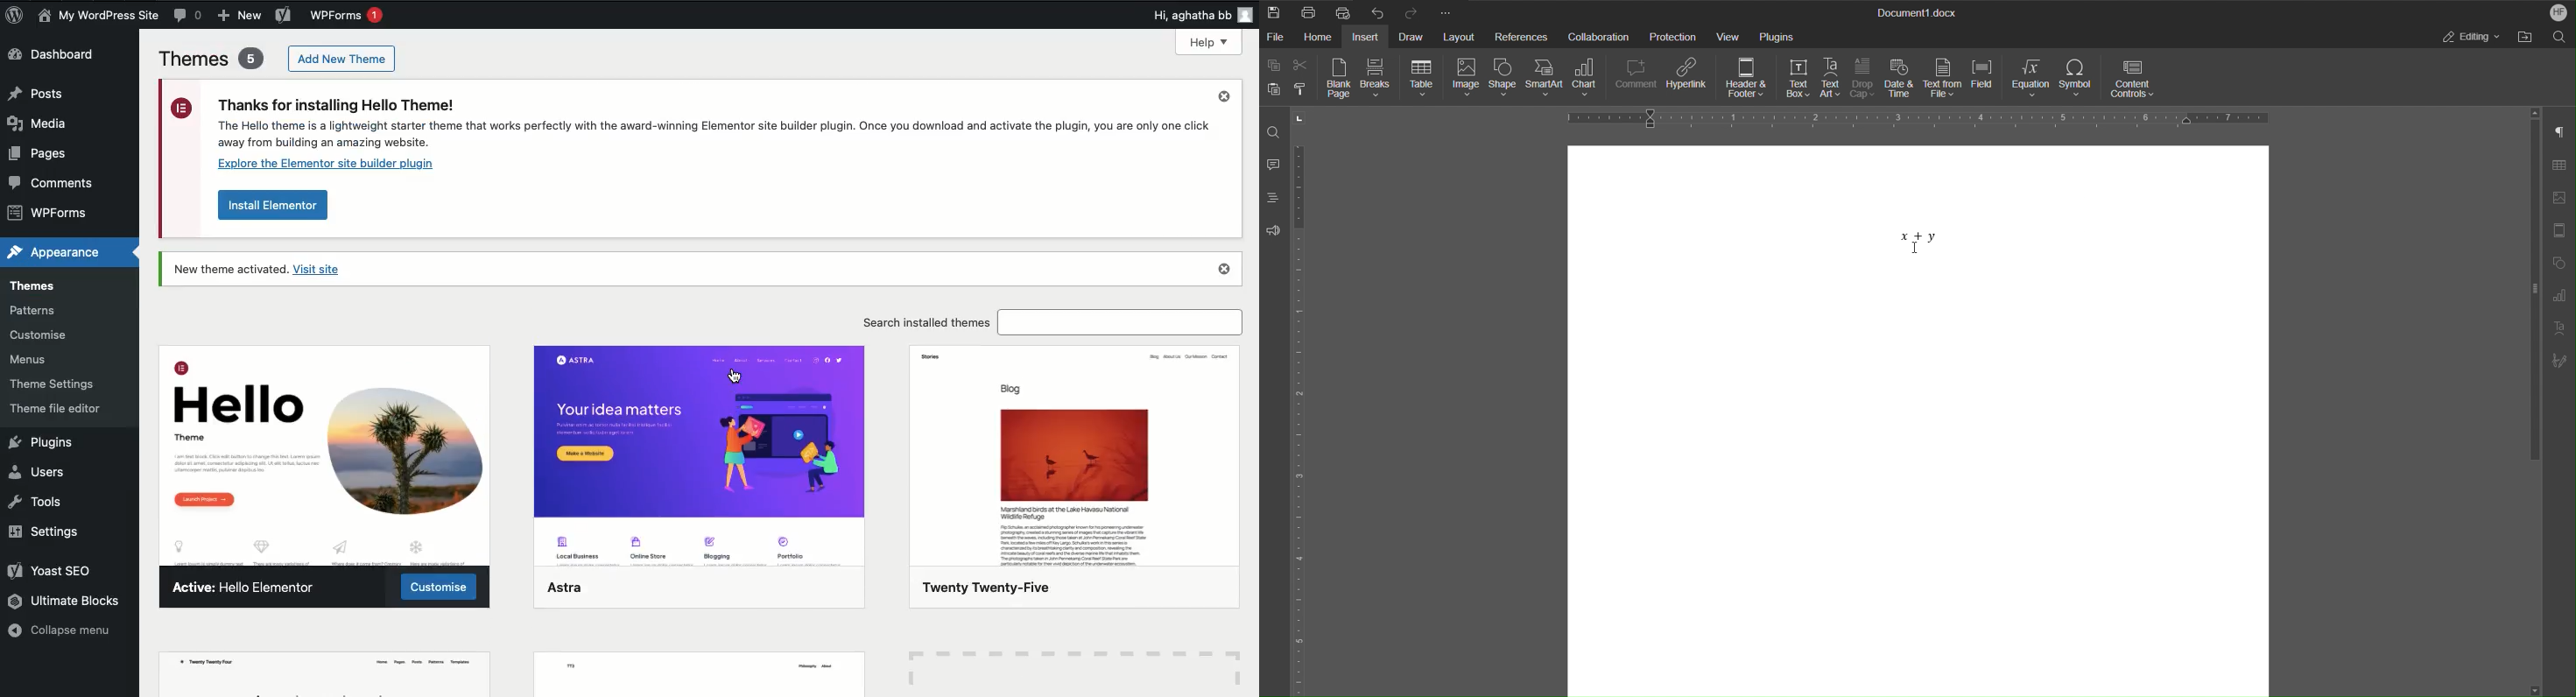  Describe the element at coordinates (344, 59) in the screenshot. I see `Add new theme` at that location.